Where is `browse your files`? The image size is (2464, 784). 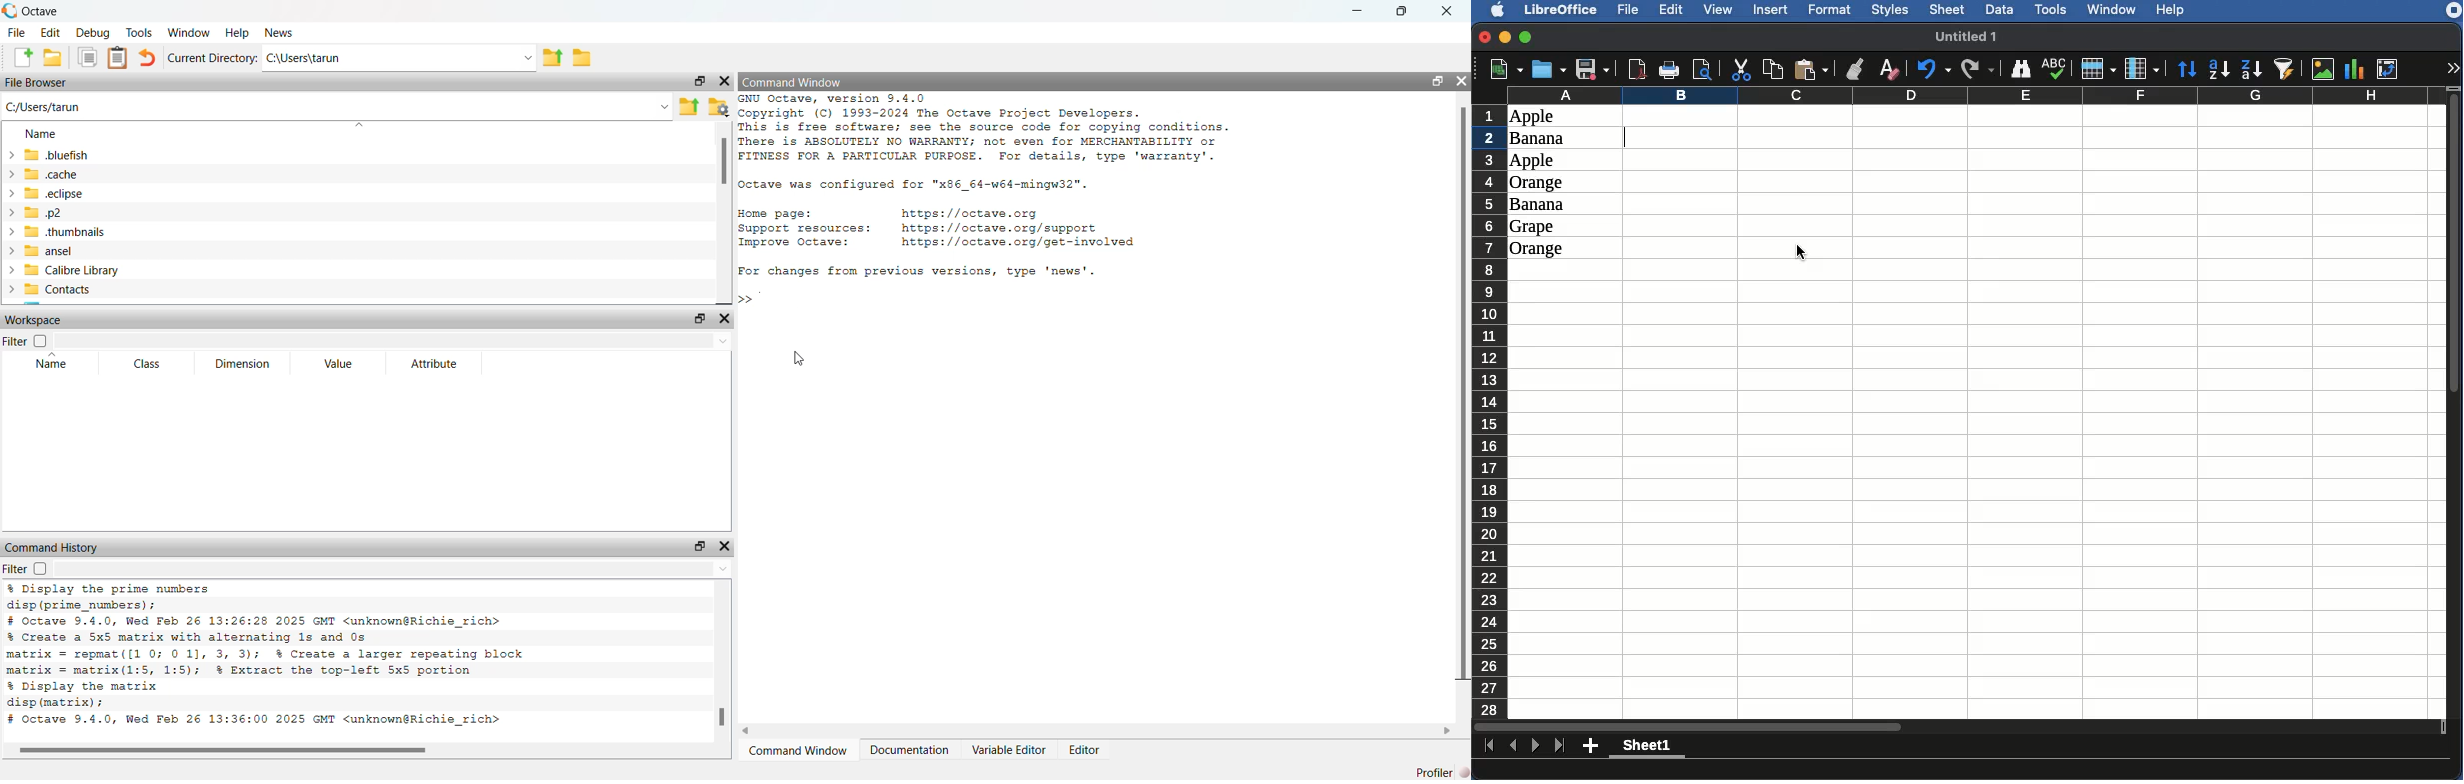
browse your files is located at coordinates (718, 106).